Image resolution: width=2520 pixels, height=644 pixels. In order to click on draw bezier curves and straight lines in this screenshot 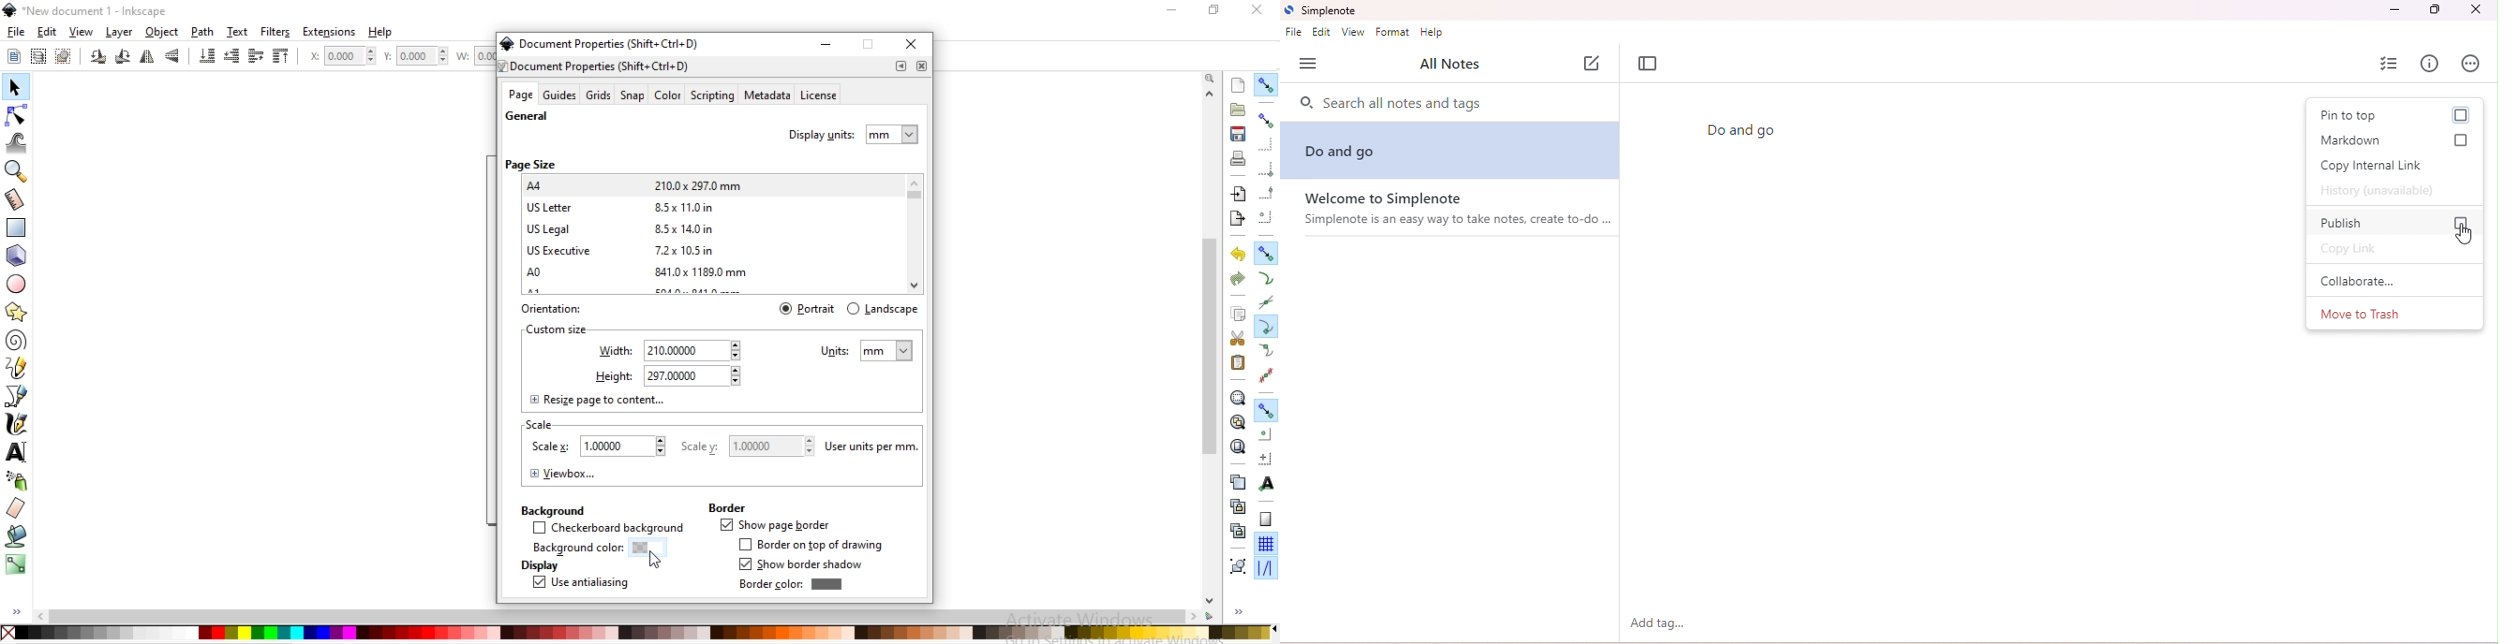, I will do `click(17, 394)`.